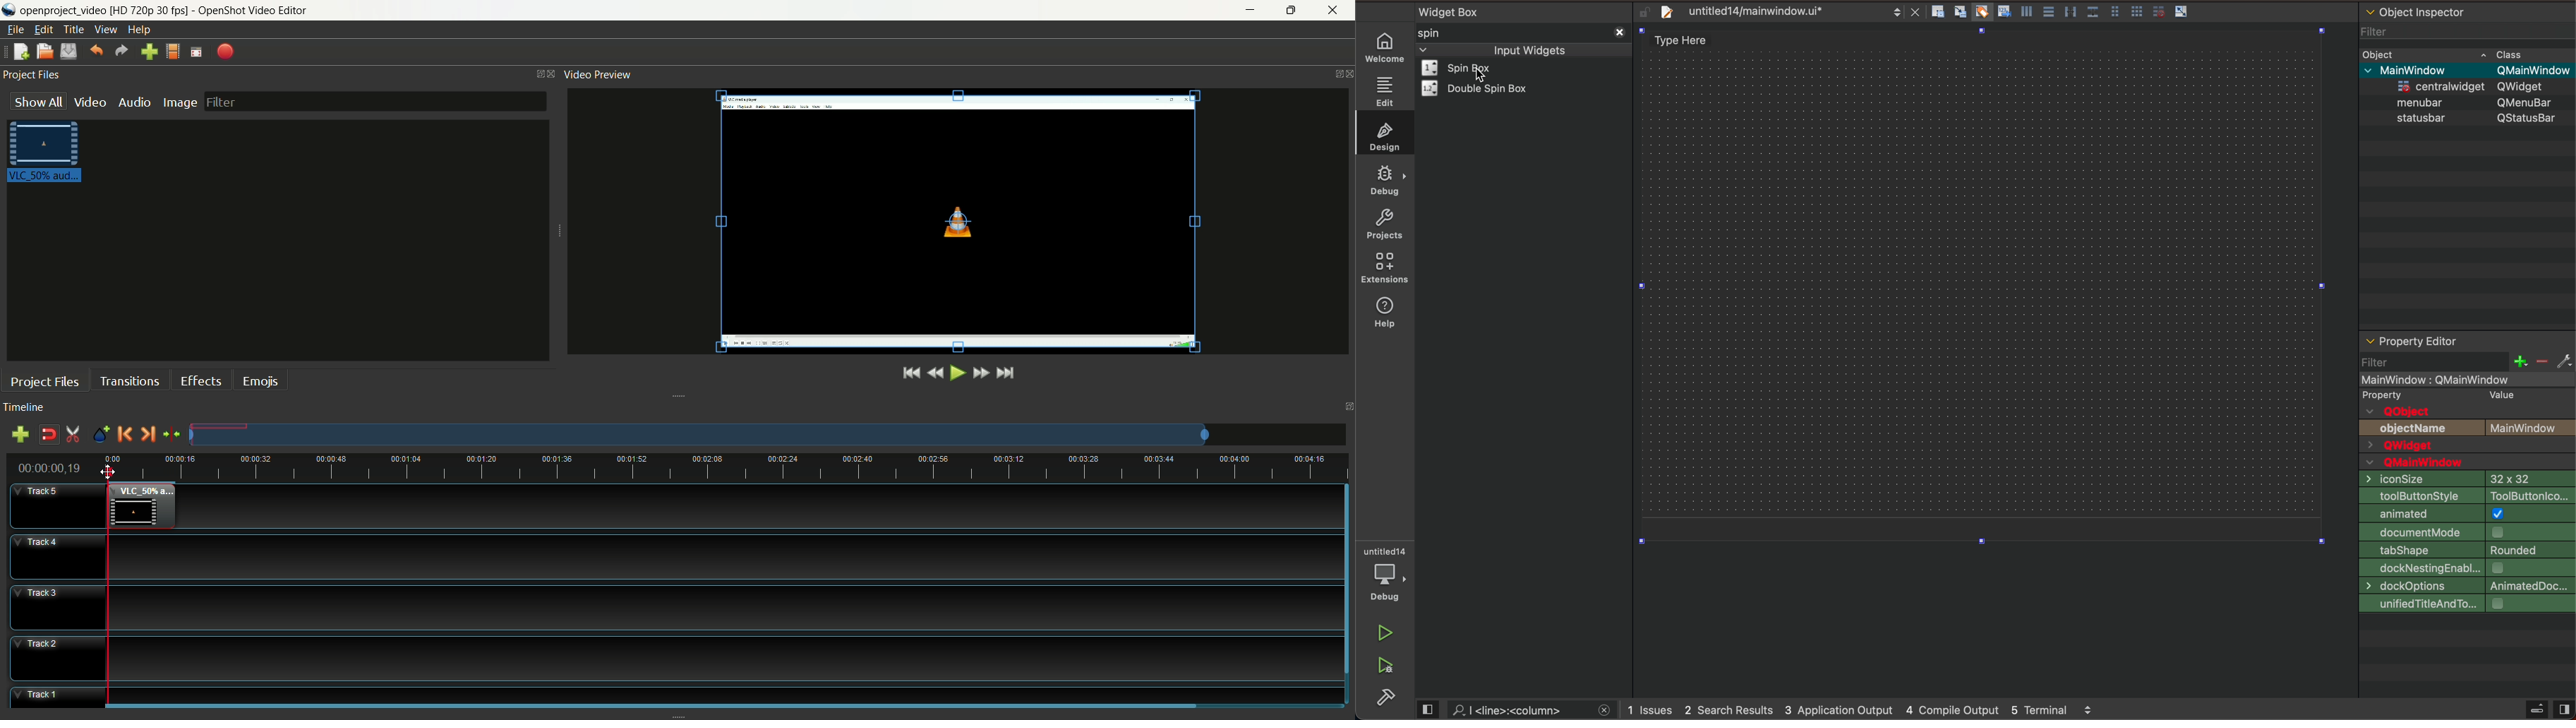 This screenshot has width=2576, height=728. Describe the element at coordinates (935, 374) in the screenshot. I see `rewind` at that location.